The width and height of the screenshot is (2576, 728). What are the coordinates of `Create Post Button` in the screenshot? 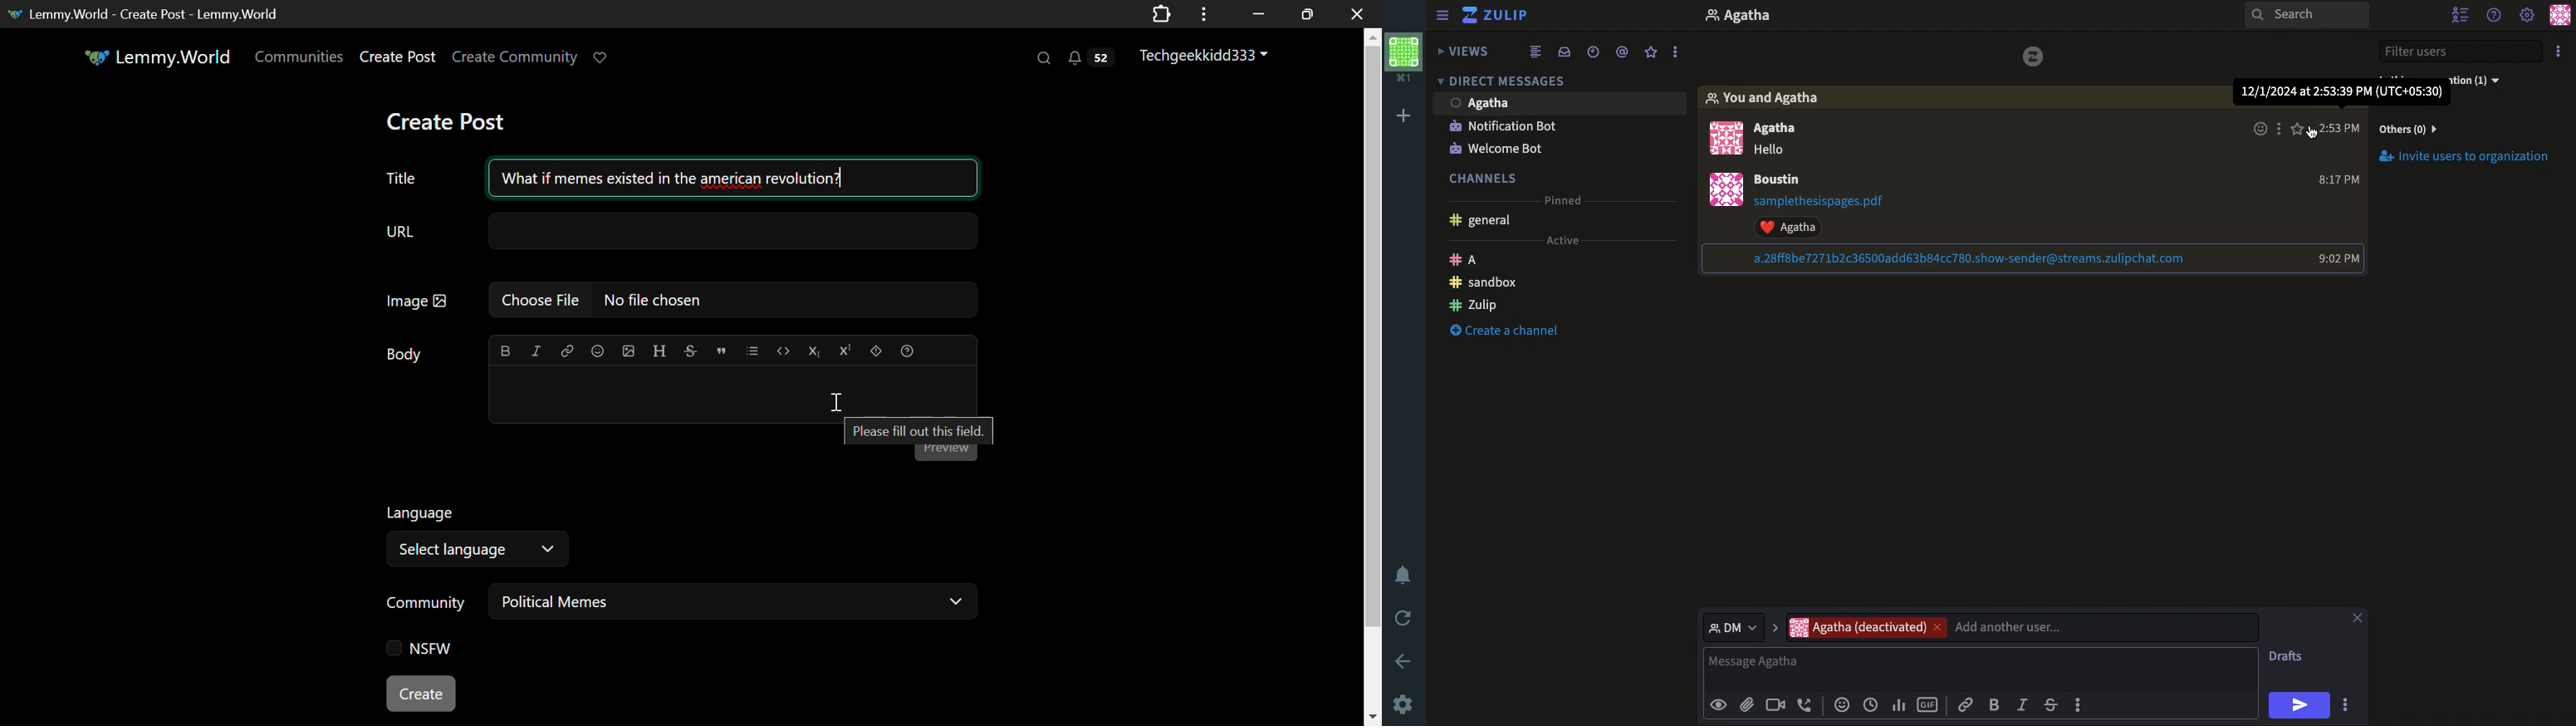 It's located at (423, 694).